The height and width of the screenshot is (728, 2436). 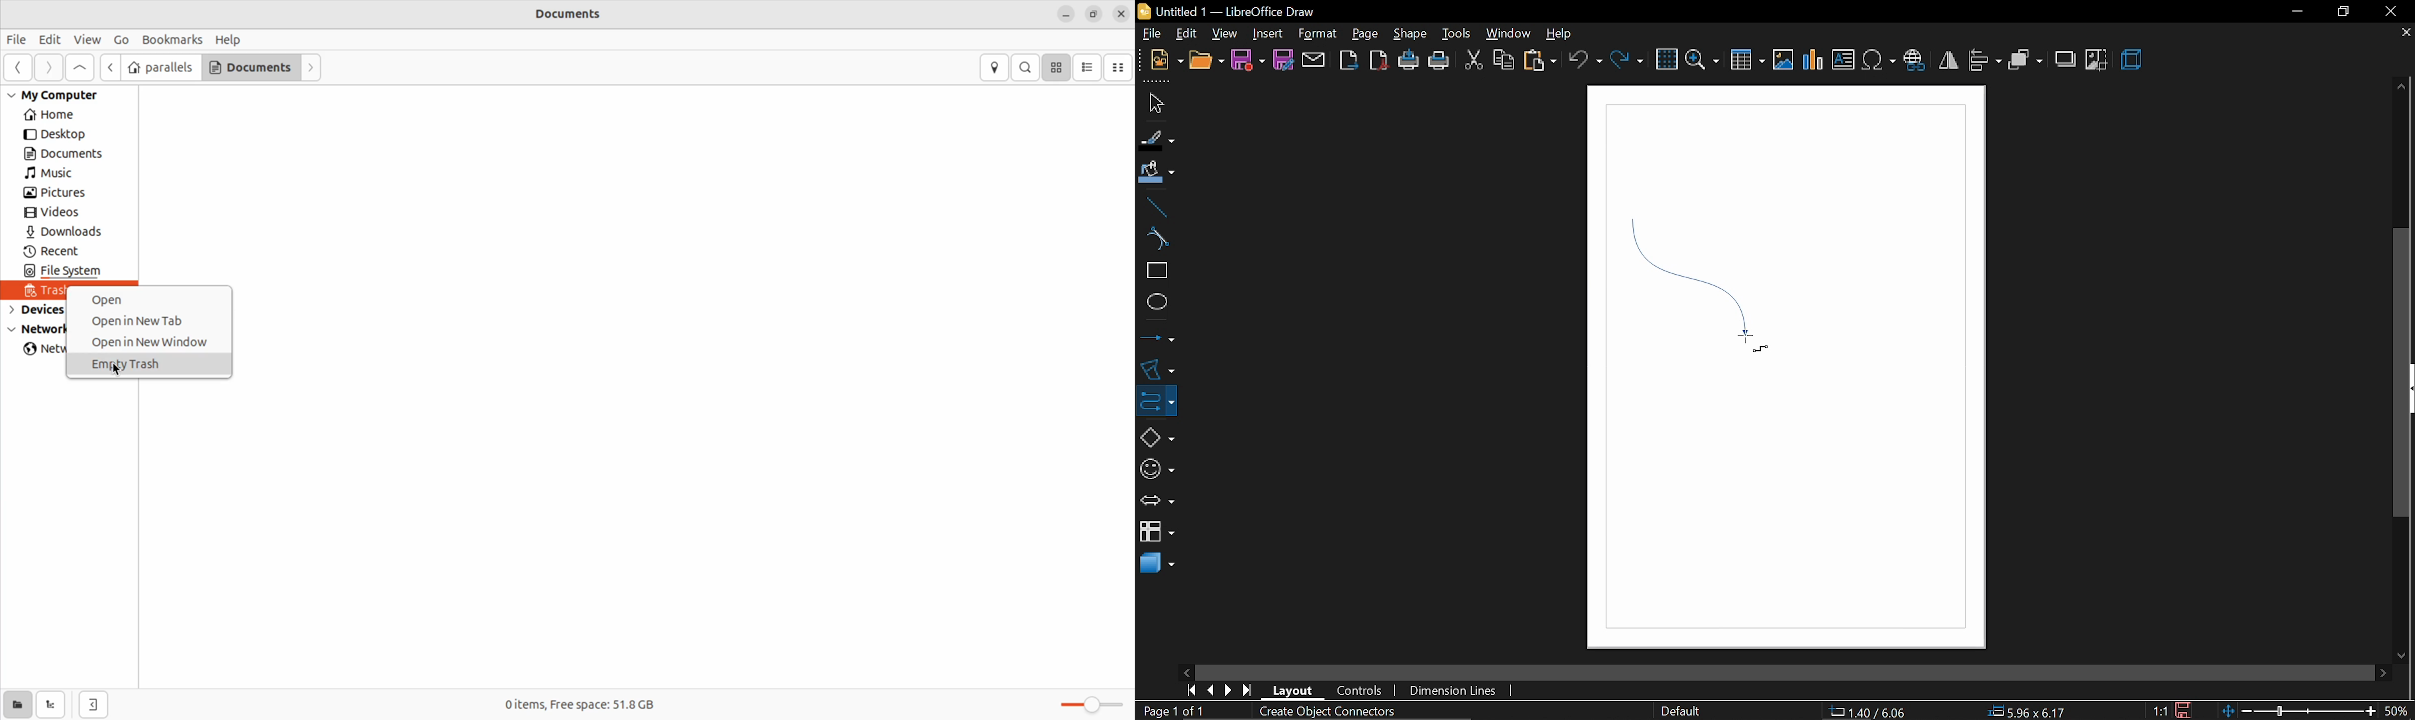 I want to click on Page 1 of 1, so click(x=1179, y=711).